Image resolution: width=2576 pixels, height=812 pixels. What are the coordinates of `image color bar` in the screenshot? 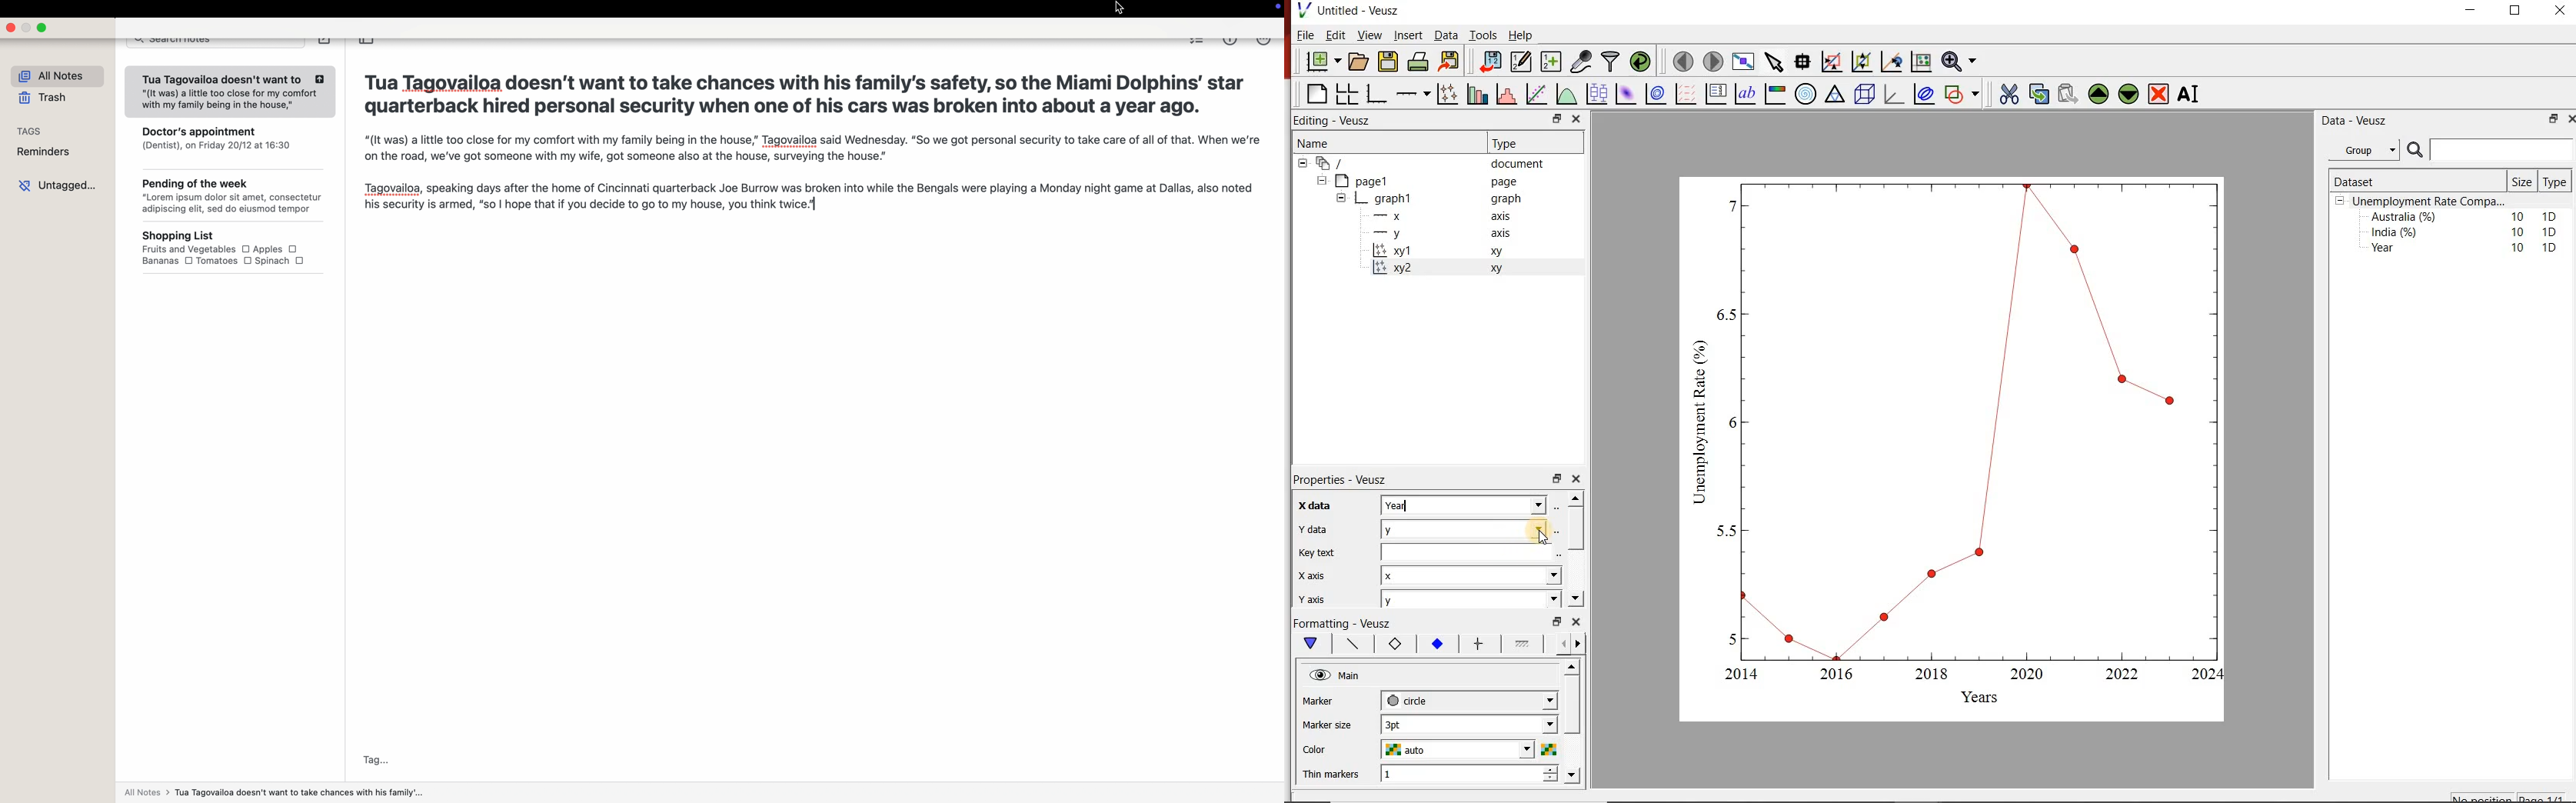 It's located at (1775, 95).